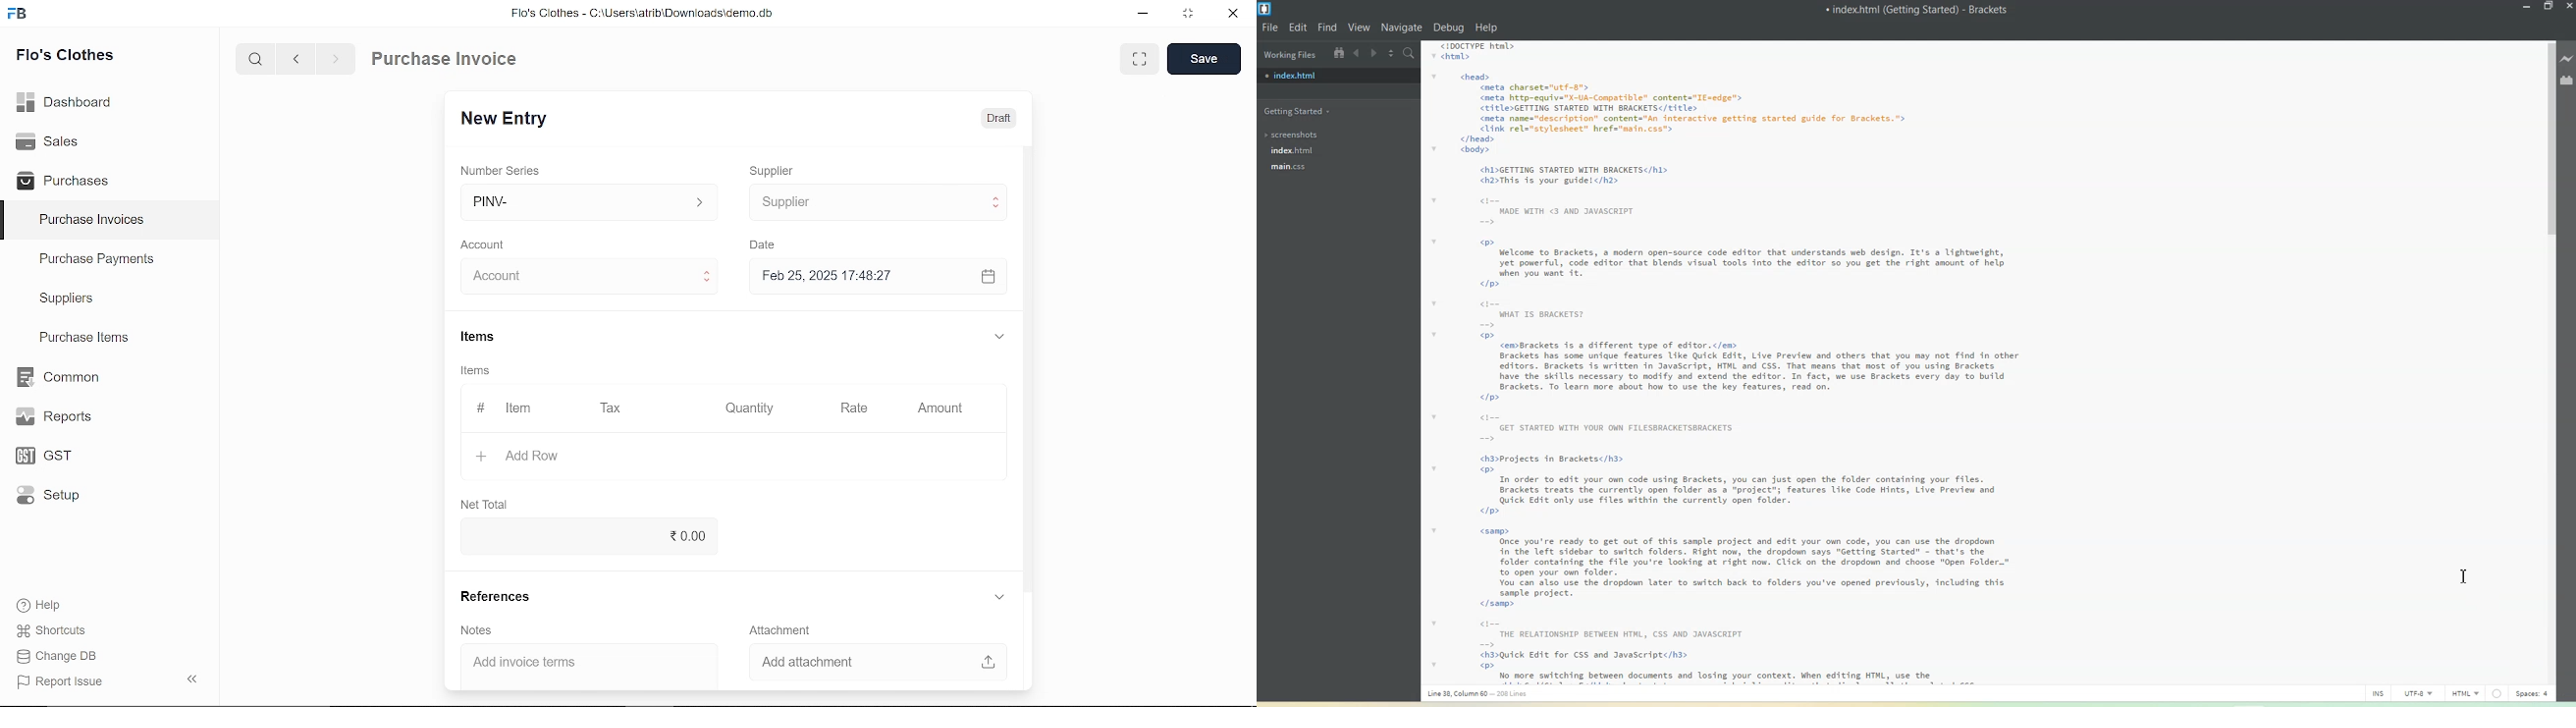 Image resolution: width=2576 pixels, height=728 pixels. What do you see at coordinates (53, 417) in the screenshot?
I see `Reports` at bounding box center [53, 417].